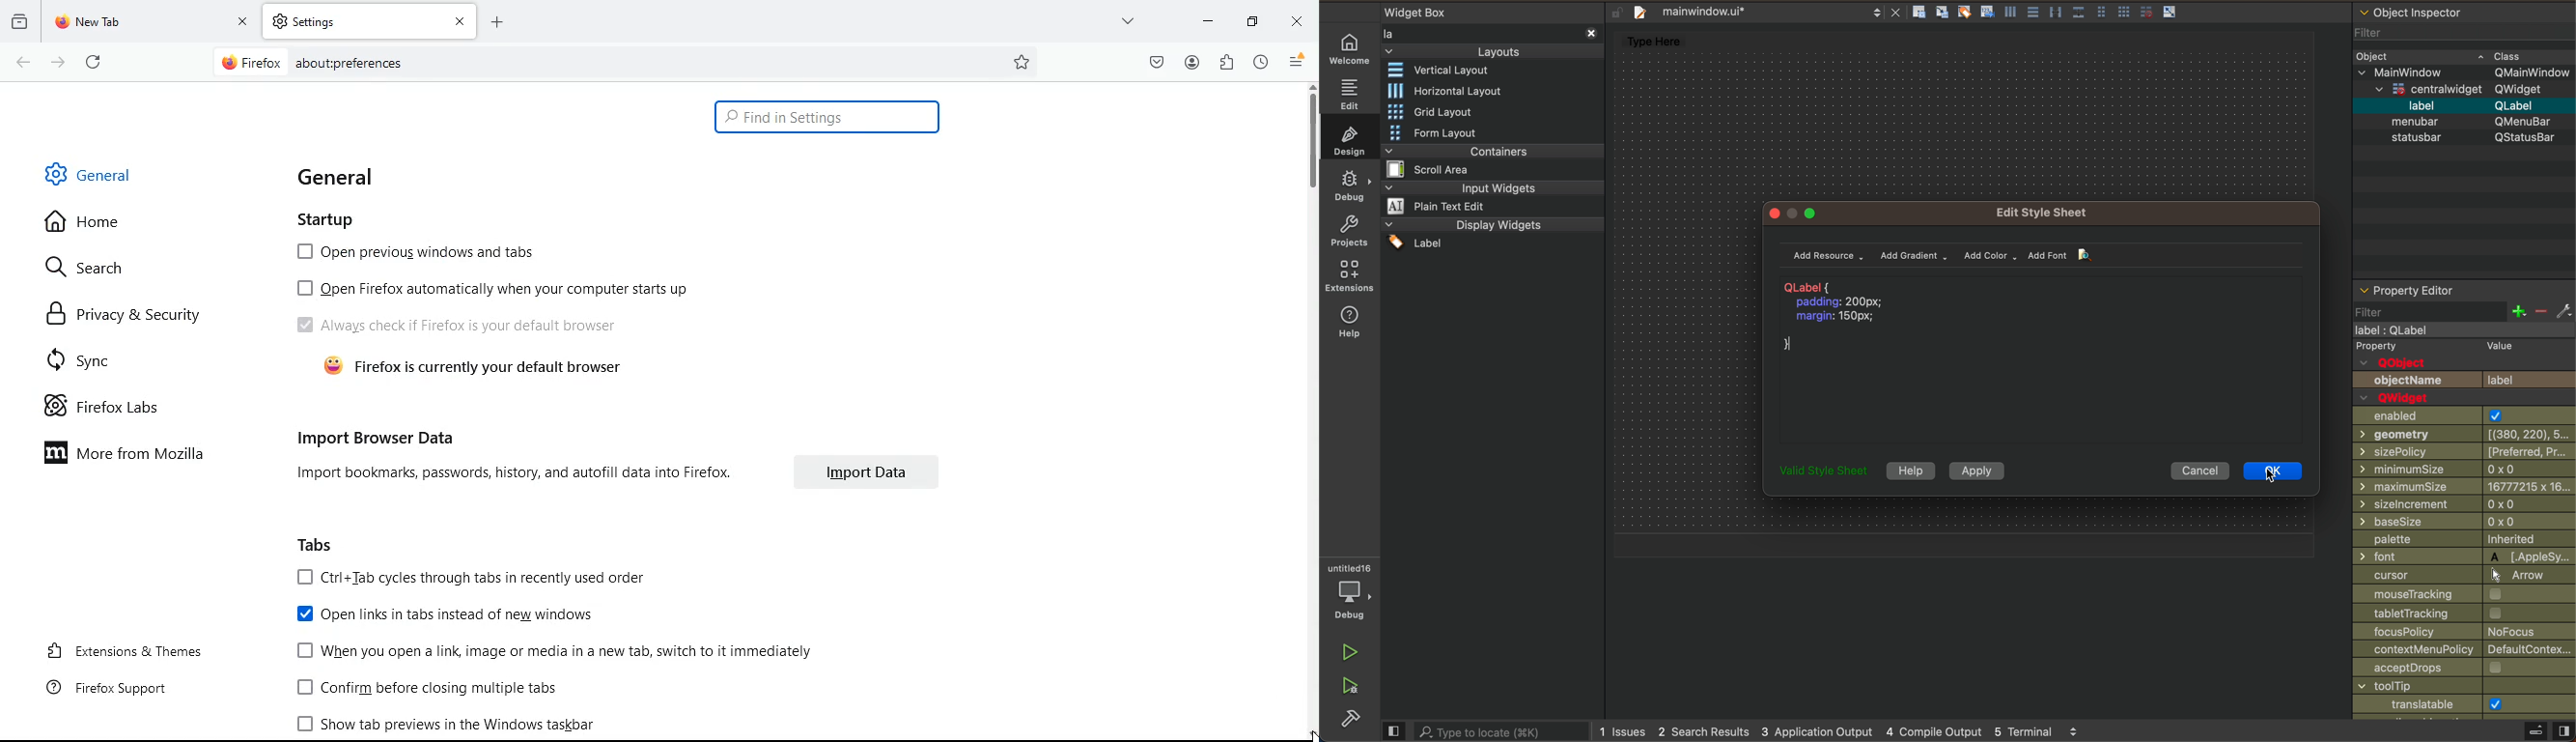 This screenshot has width=2576, height=756. Describe the element at coordinates (1260, 63) in the screenshot. I see `history` at that location.